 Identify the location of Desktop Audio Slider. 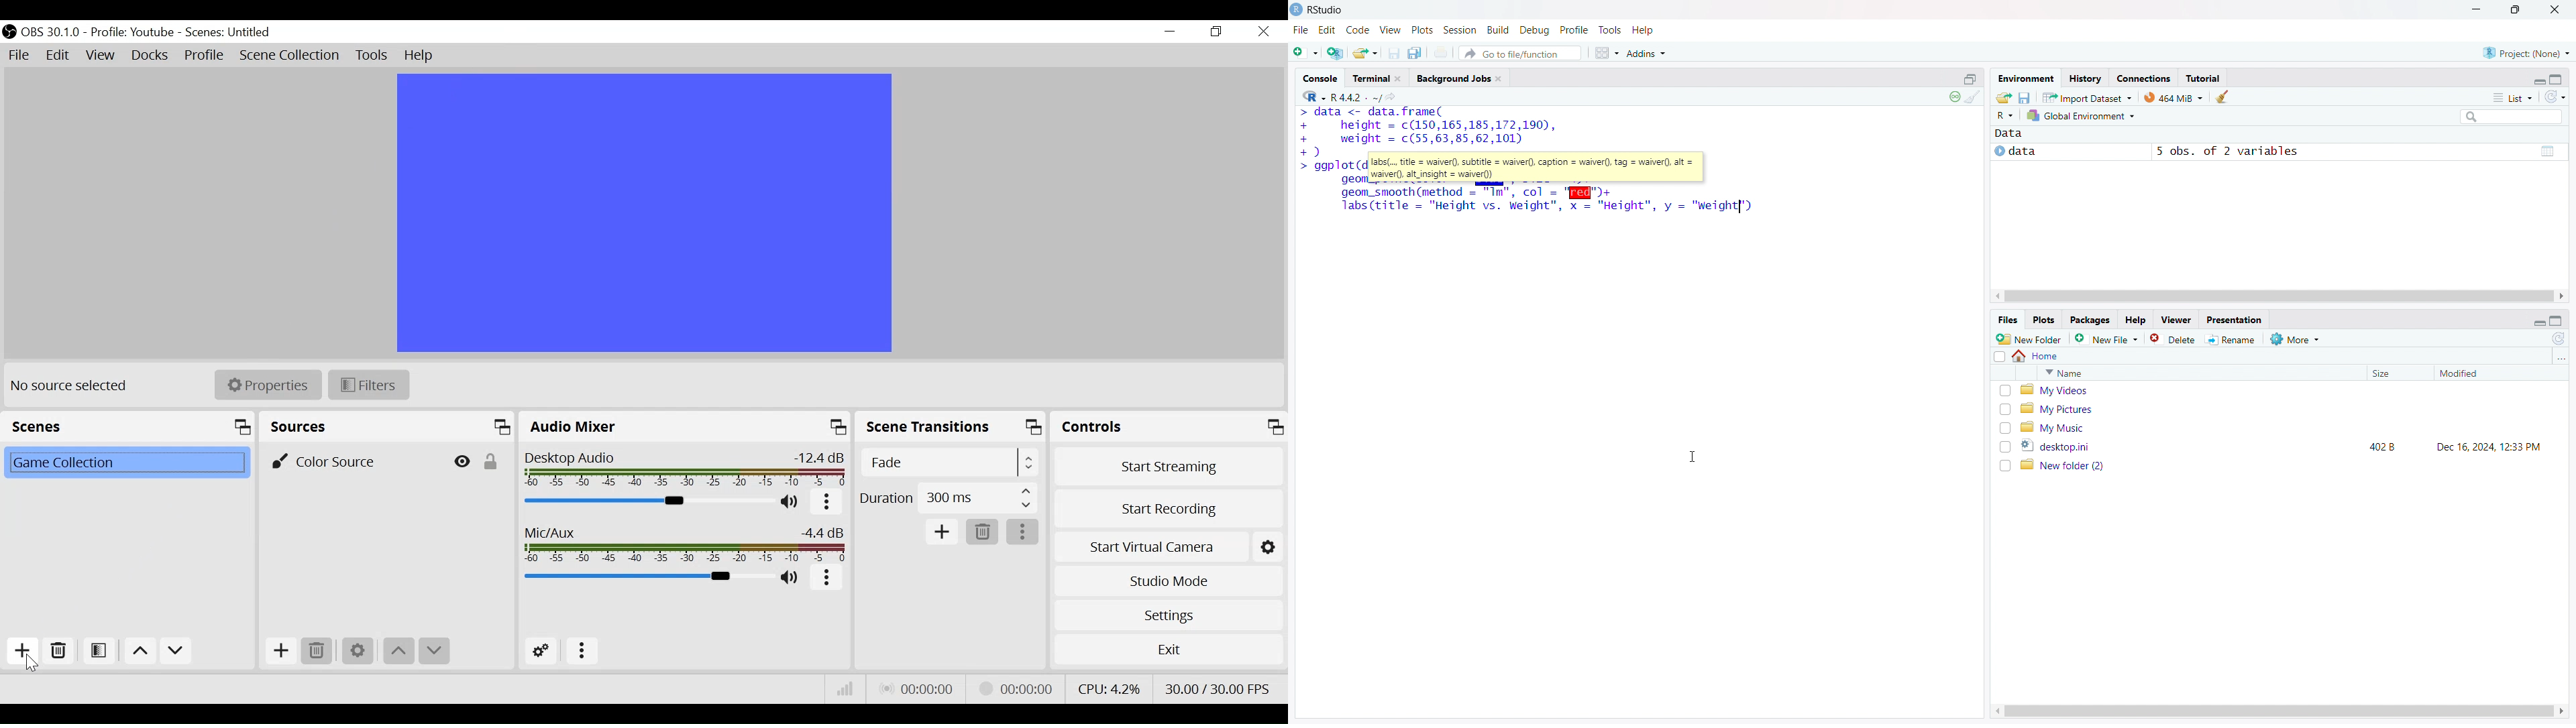
(650, 501).